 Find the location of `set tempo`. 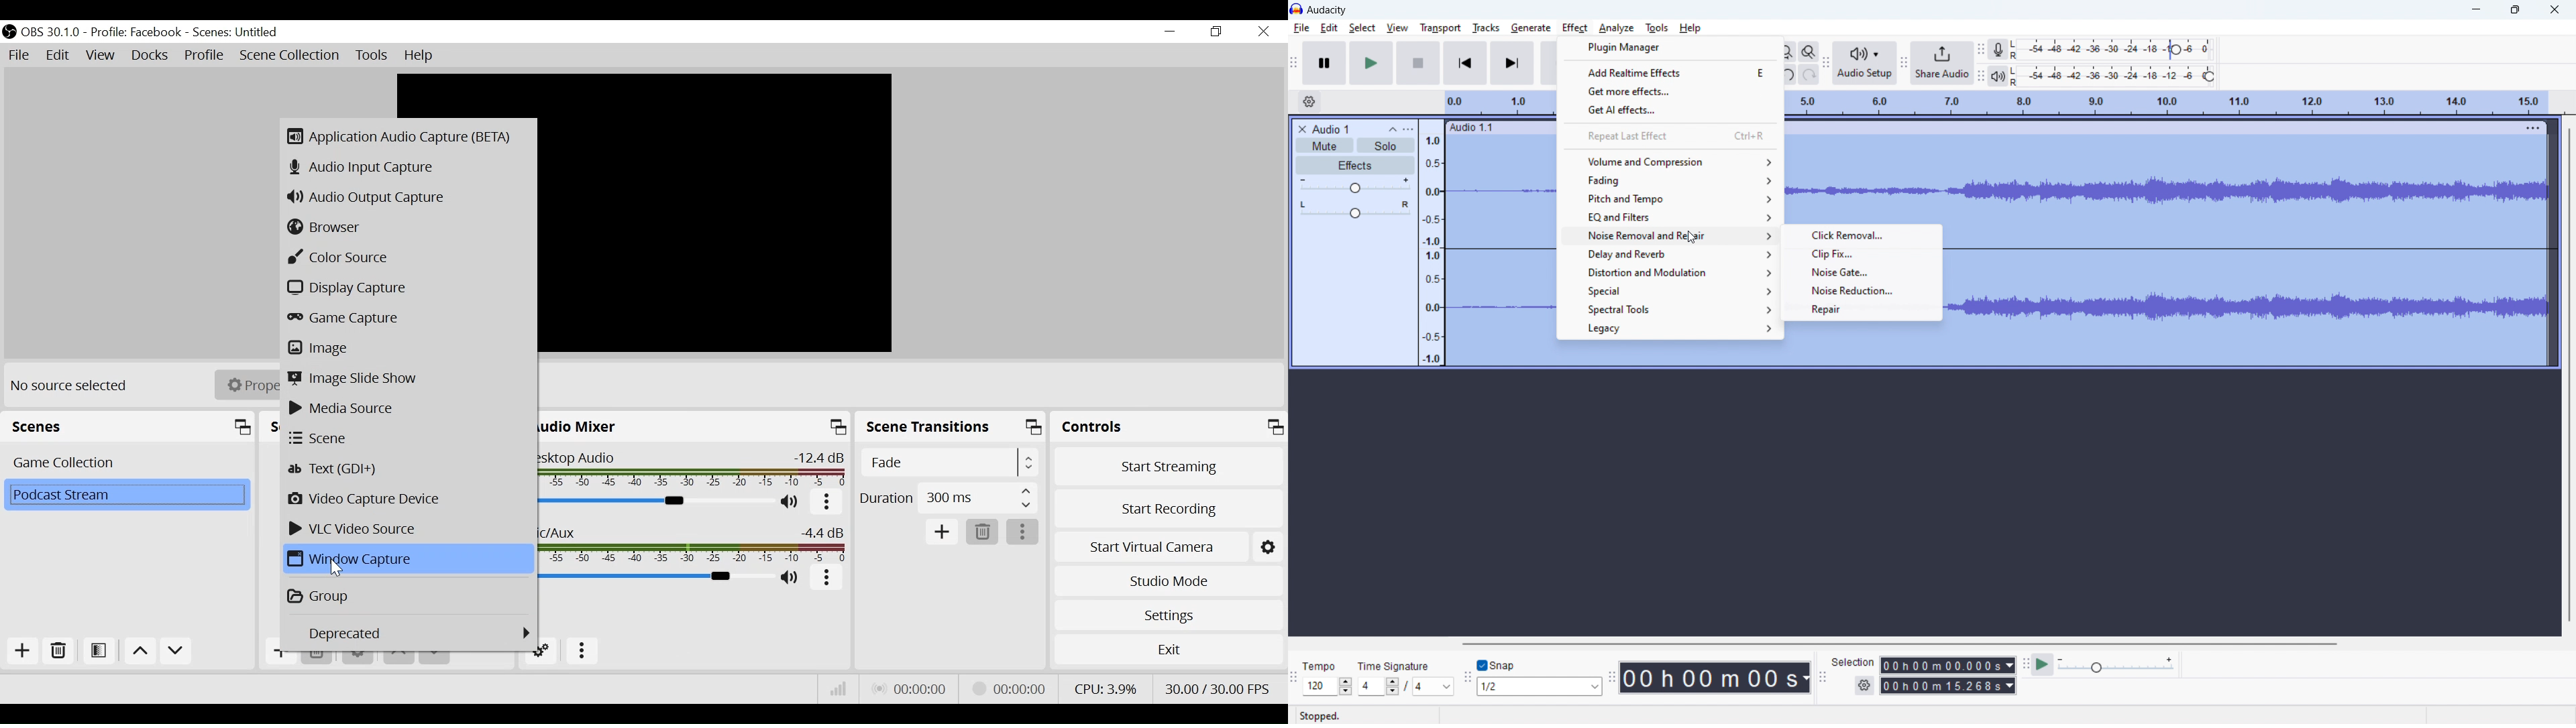

set tempo is located at coordinates (1328, 677).